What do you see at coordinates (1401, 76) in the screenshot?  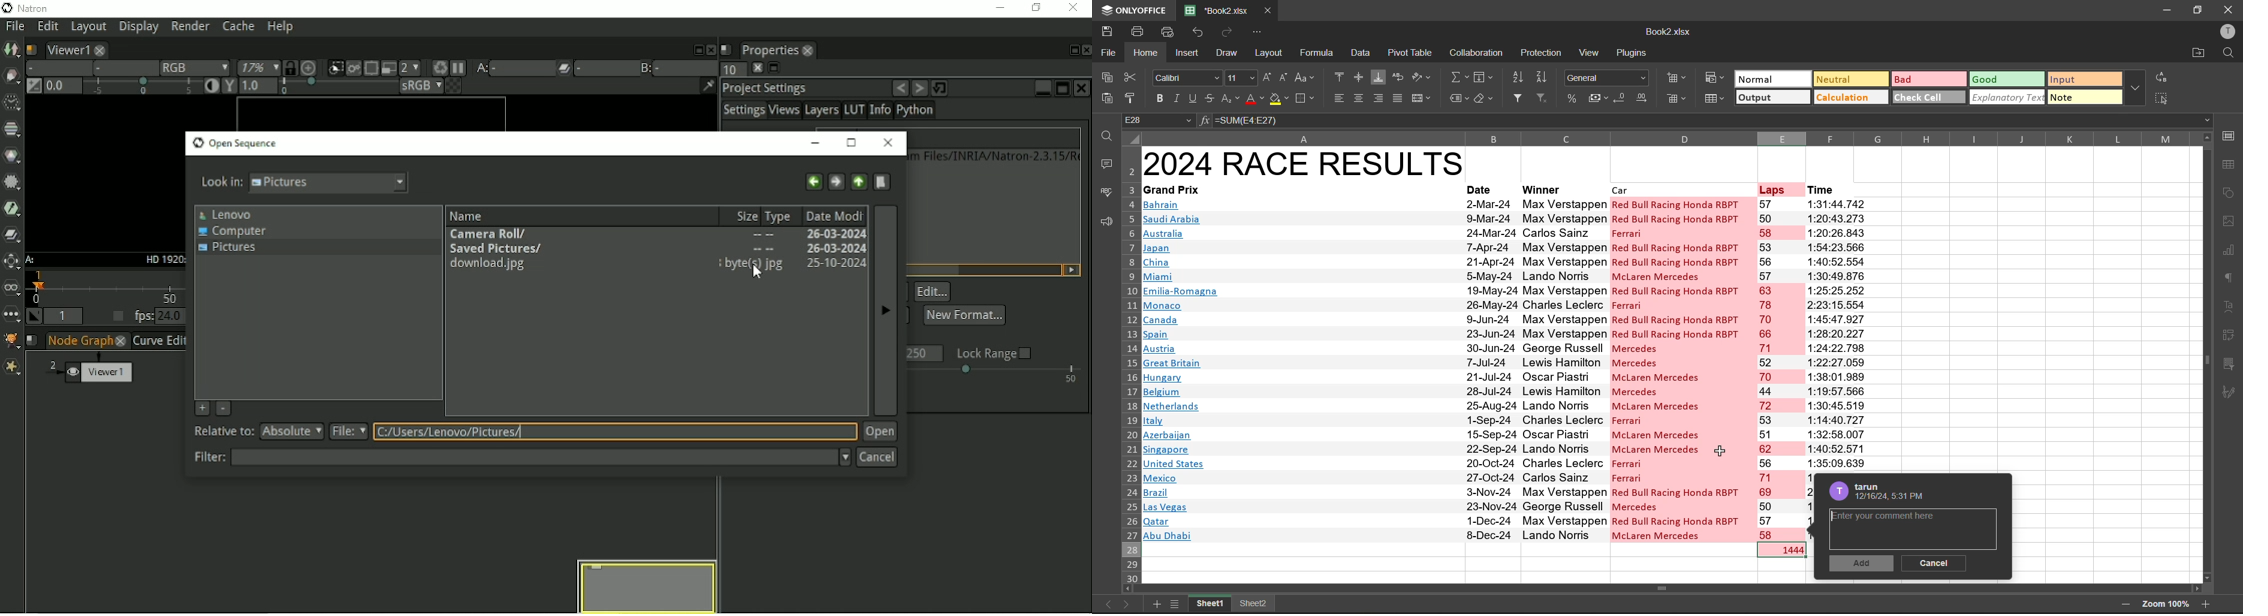 I see `wrap text` at bounding box center [1401, 76].